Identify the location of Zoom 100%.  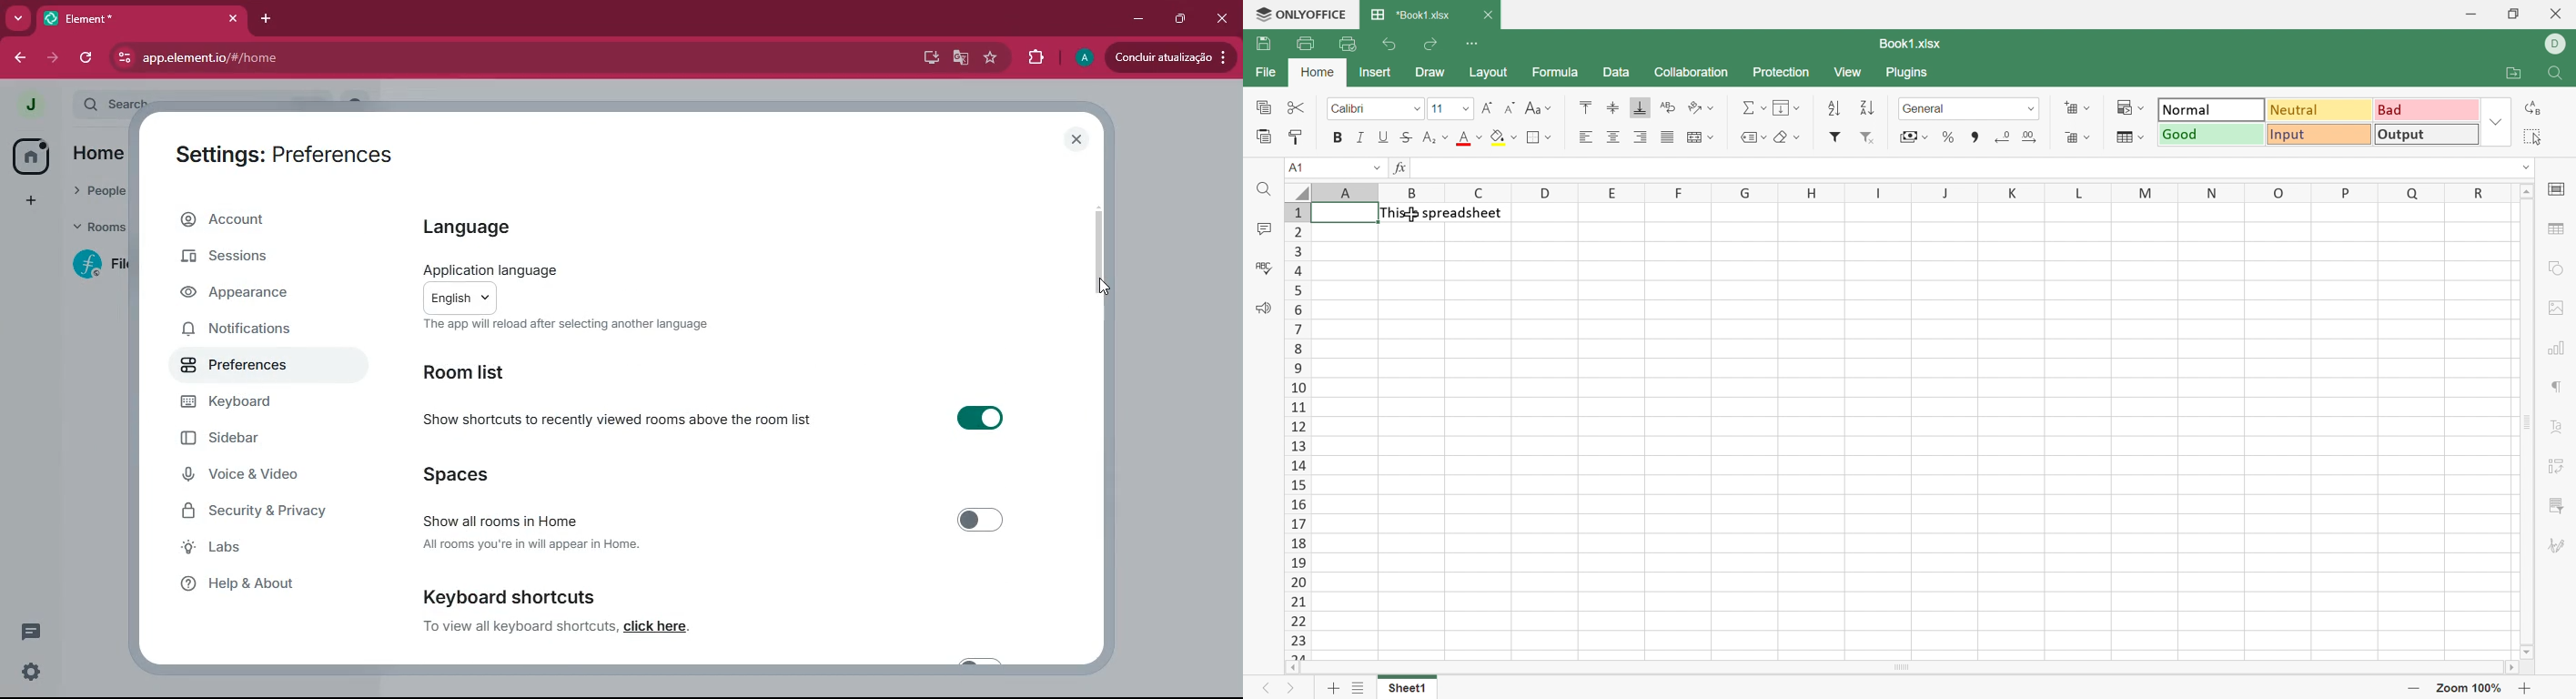
(2468, 688).